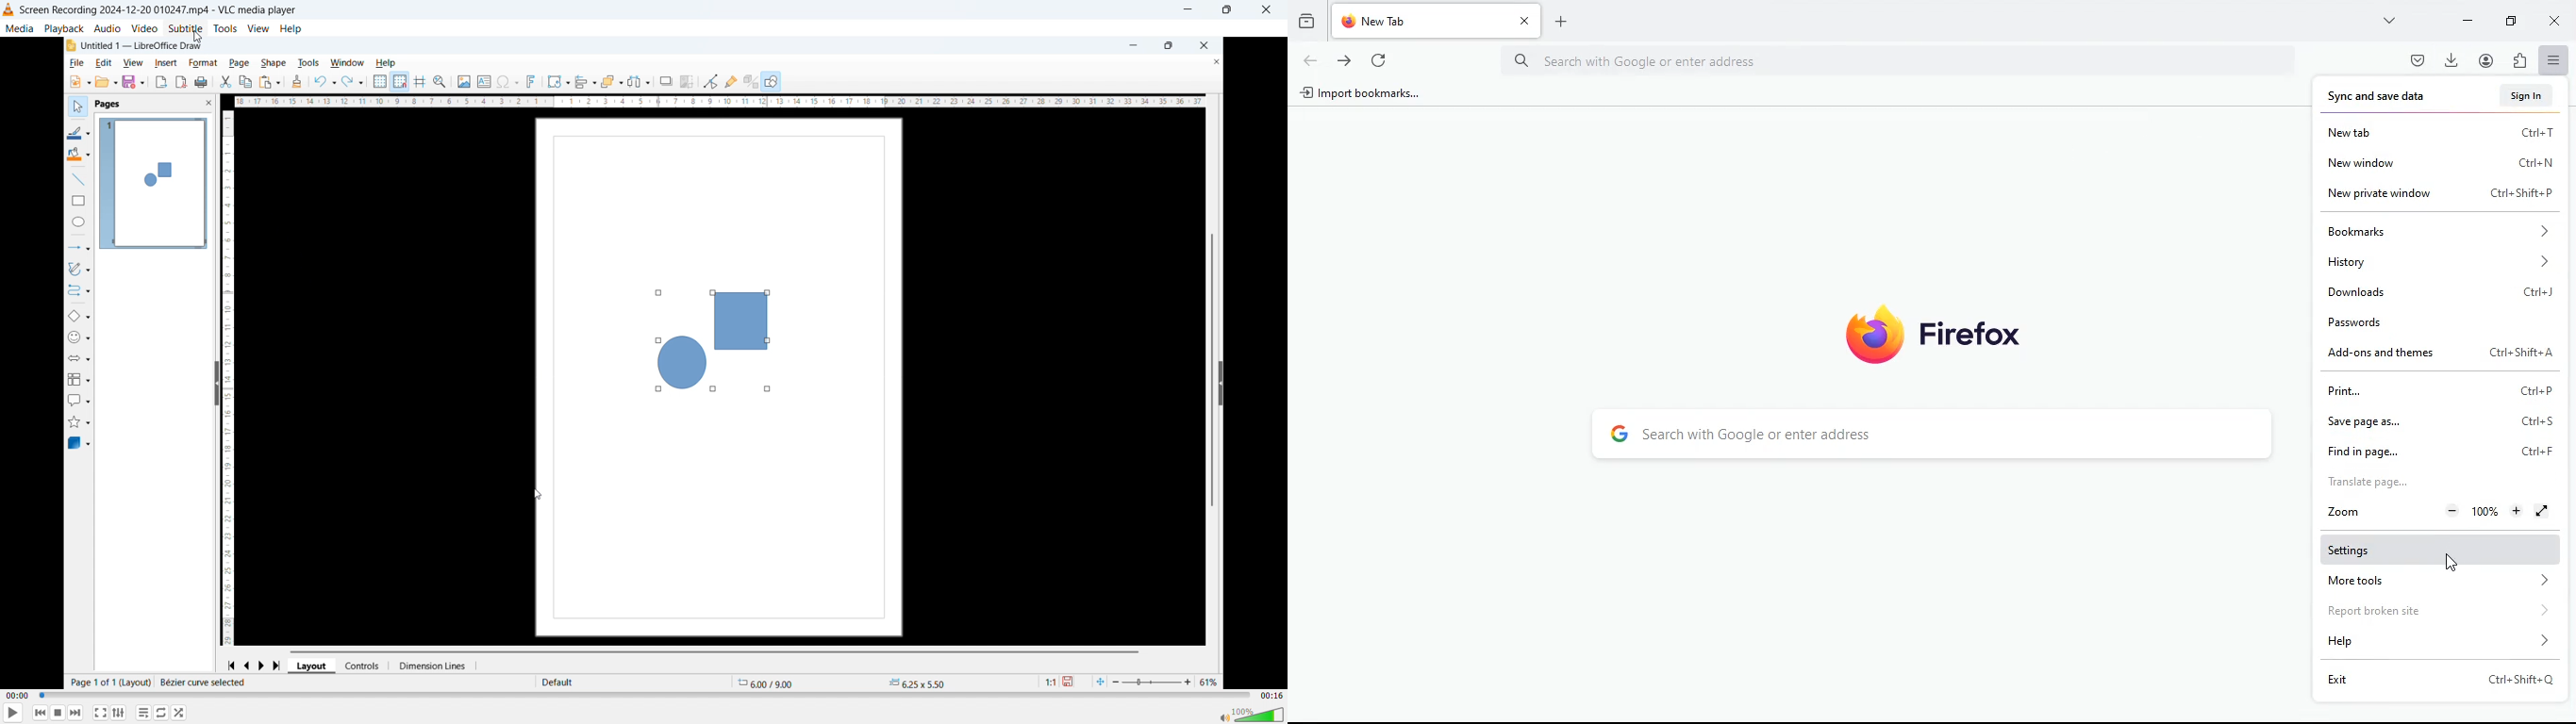 The height and width of the screenshot is (728, 2576). Describe the element at coordinates (276, 60) in the screenshot. I see `shape` at that location.